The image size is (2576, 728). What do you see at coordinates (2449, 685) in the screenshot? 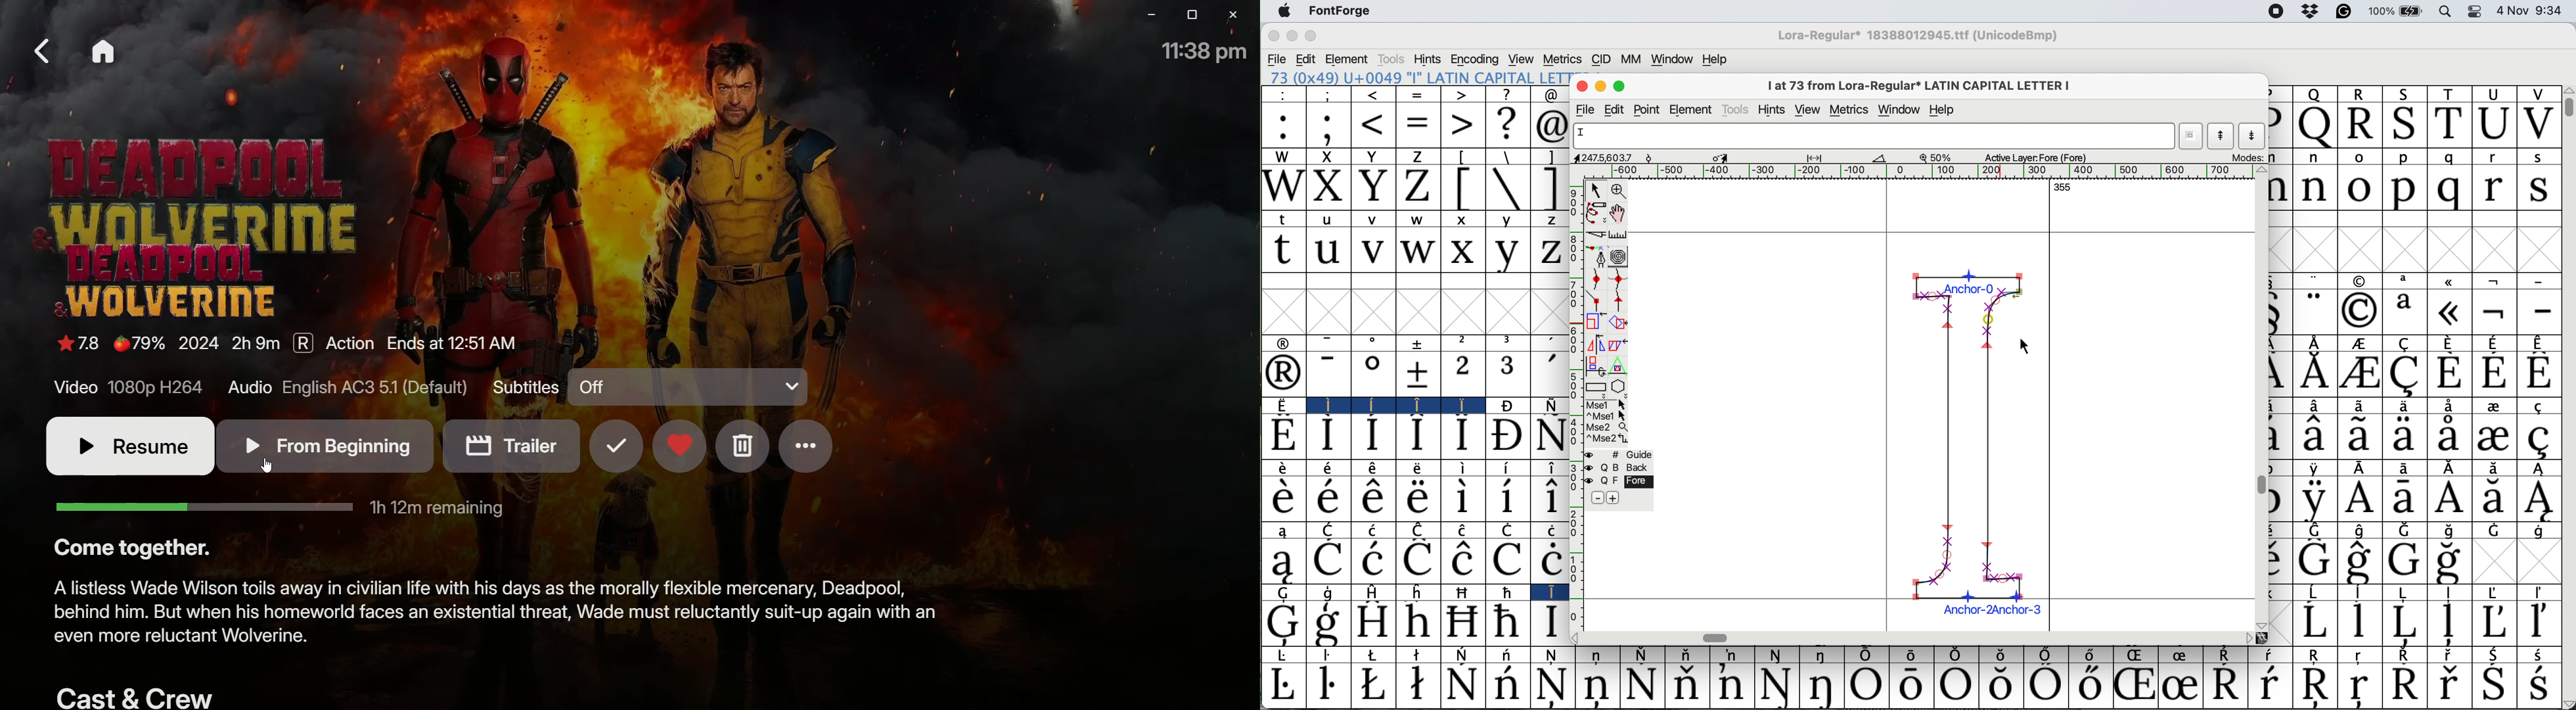
I see `Symbol` at bounding box center [2449, 685].